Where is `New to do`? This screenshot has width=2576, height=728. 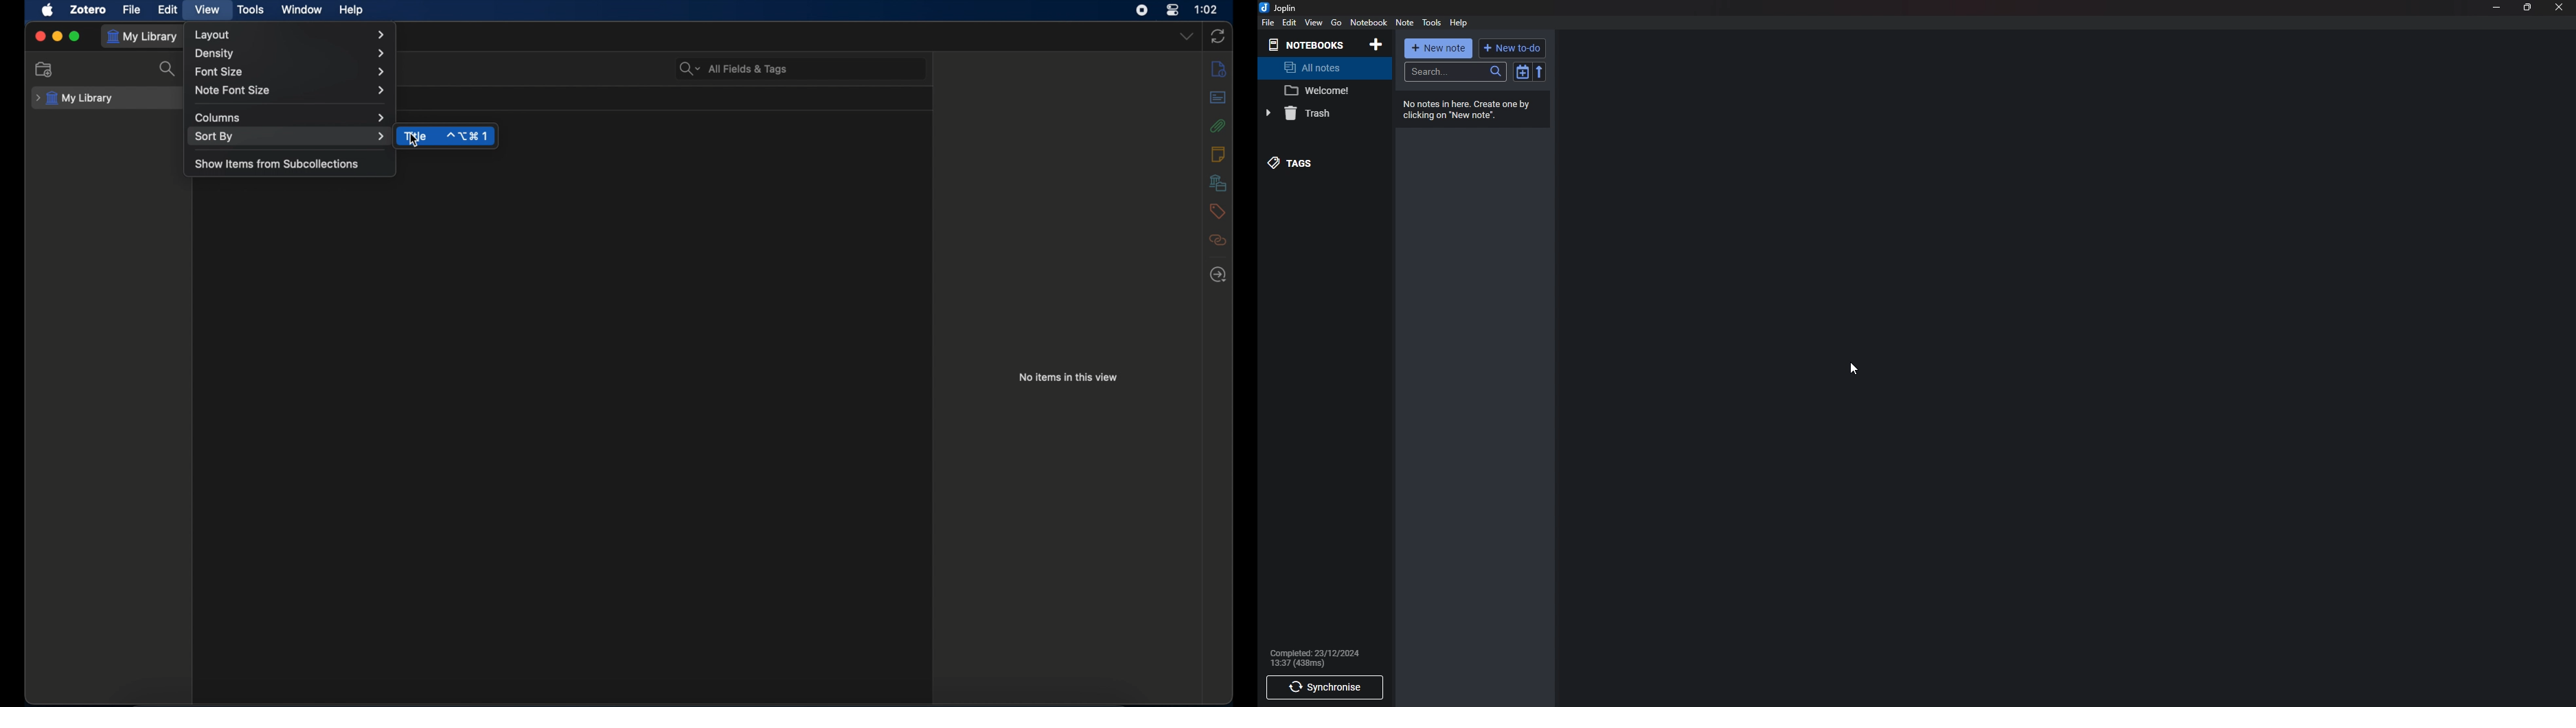
New to do is located at coordinates (1510, 48).